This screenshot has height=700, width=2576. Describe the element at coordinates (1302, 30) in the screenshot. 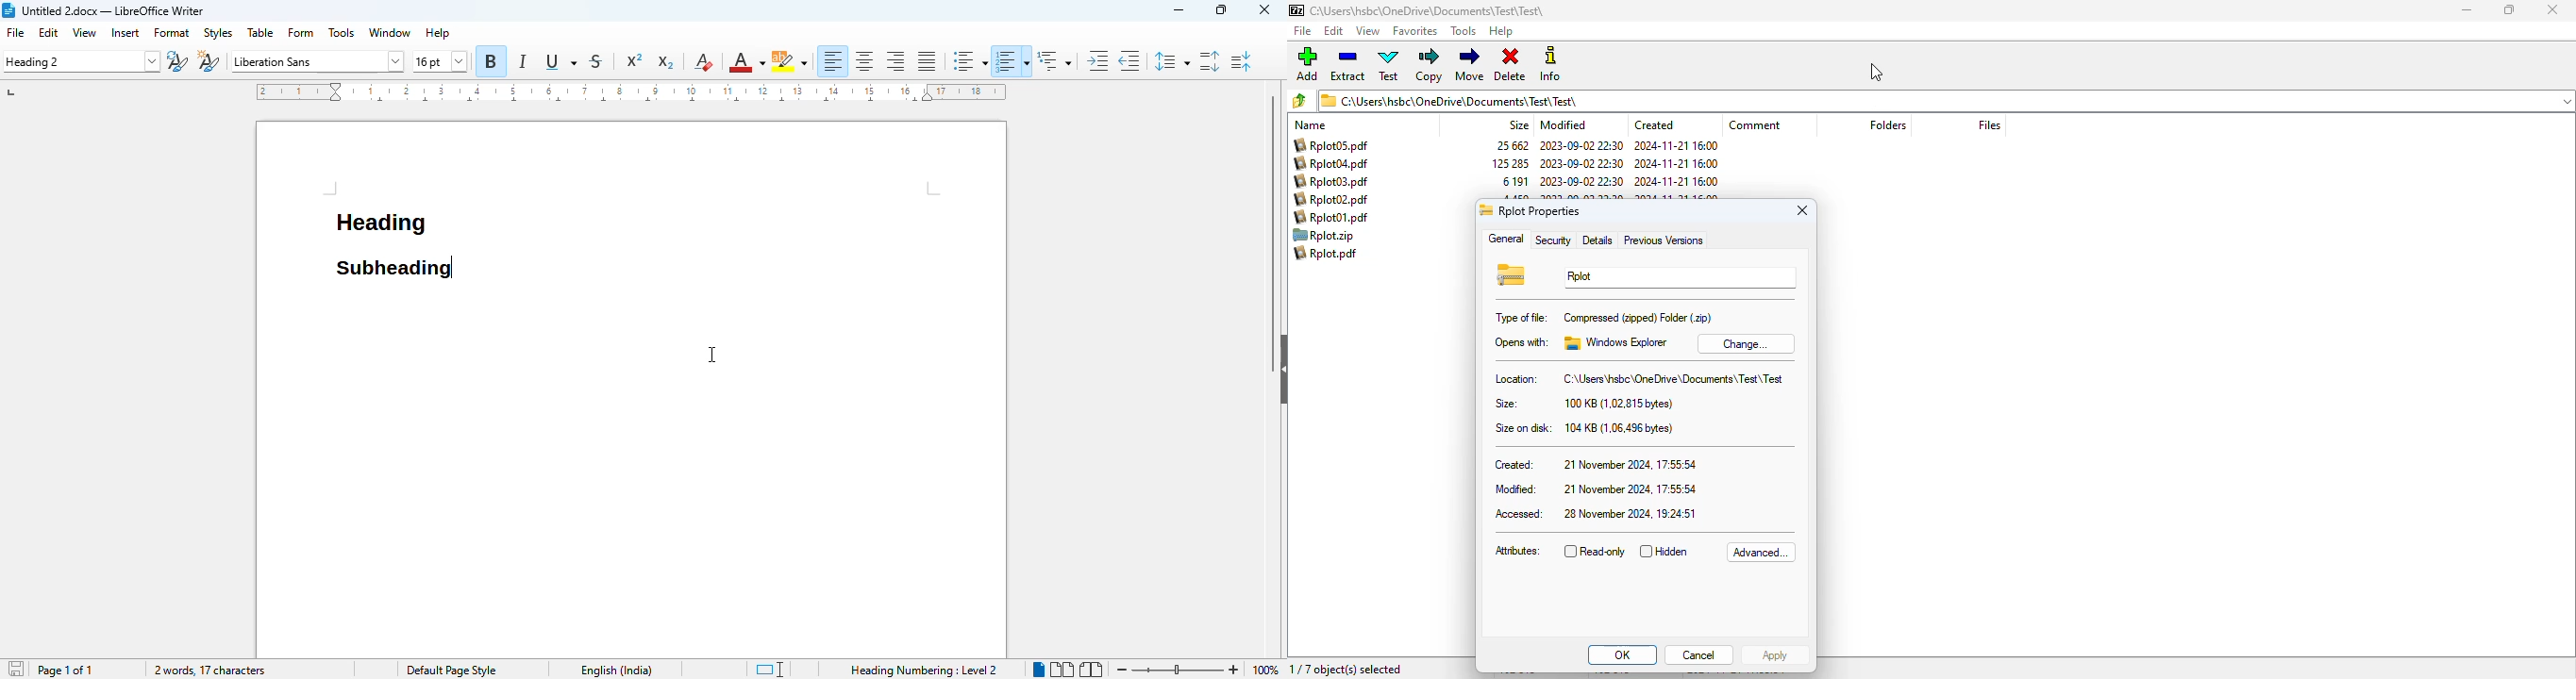

I see `file` at that location.